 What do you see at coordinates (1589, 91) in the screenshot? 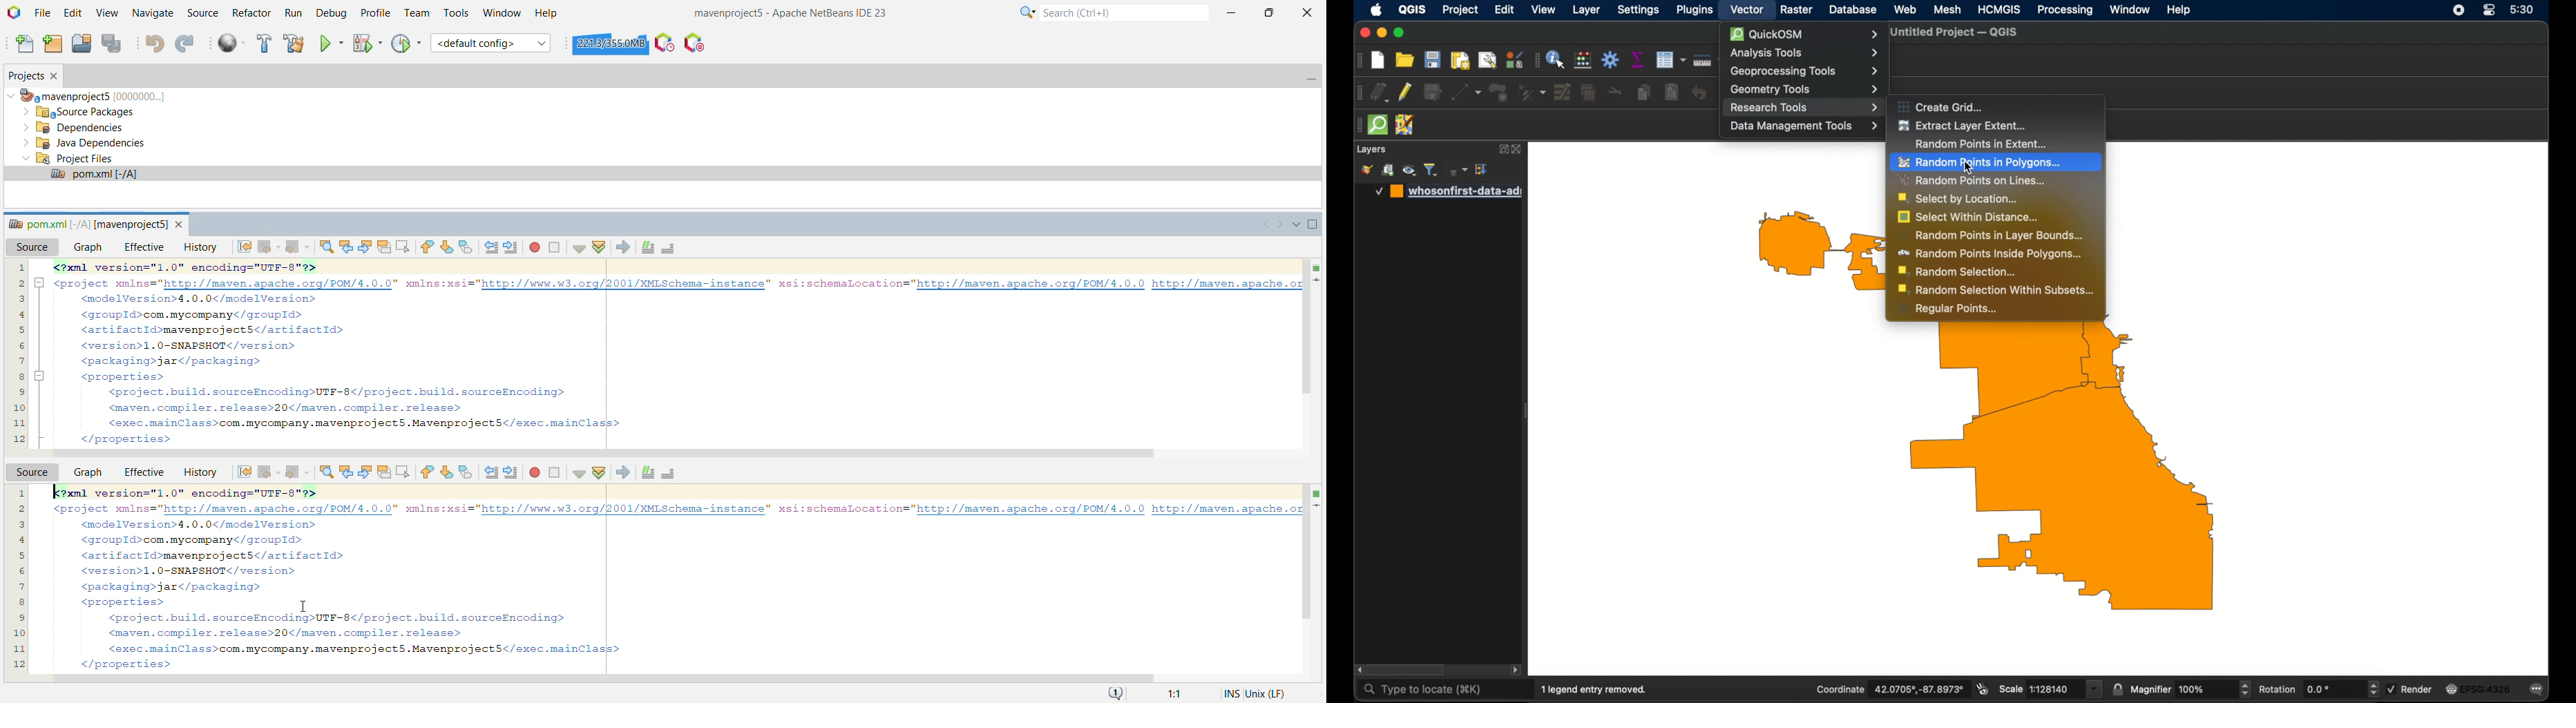
I see `delete selected` at bounding box center [1589, 91].